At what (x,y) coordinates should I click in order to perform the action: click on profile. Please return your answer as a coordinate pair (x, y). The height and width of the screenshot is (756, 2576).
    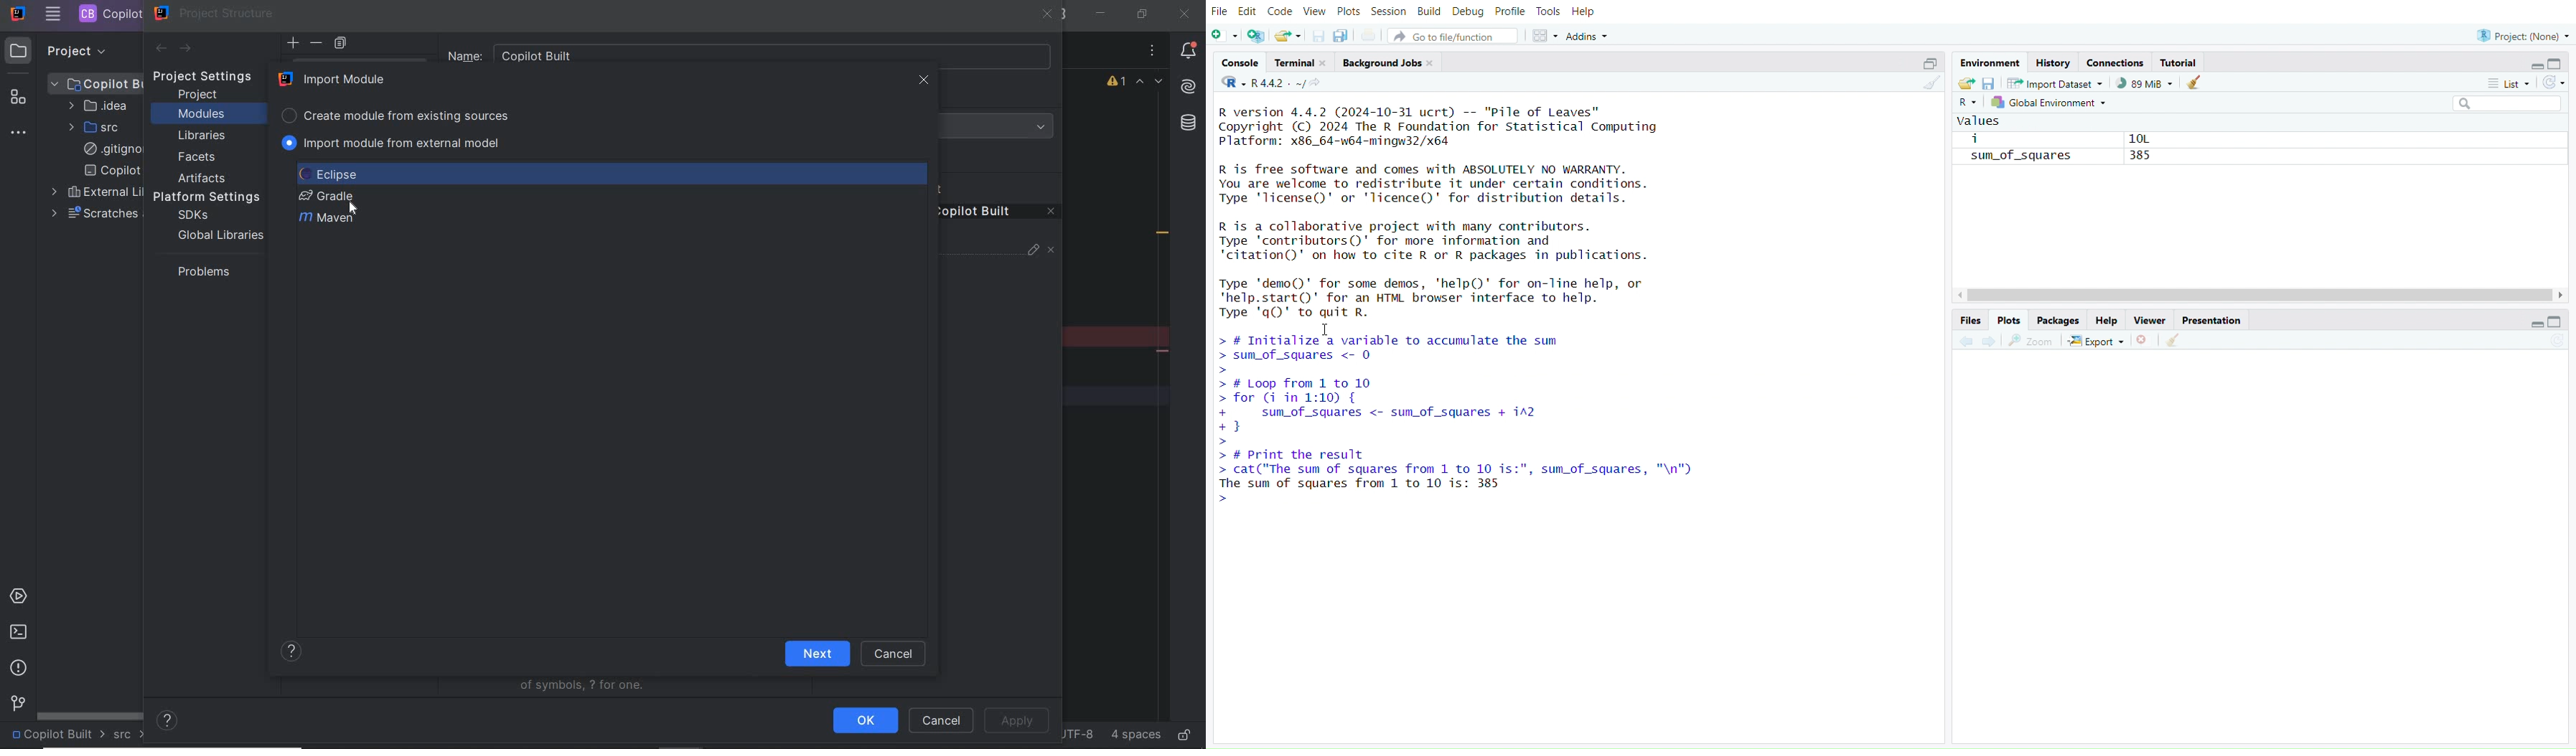
    Looking at the image, I should click on (1511, 11).